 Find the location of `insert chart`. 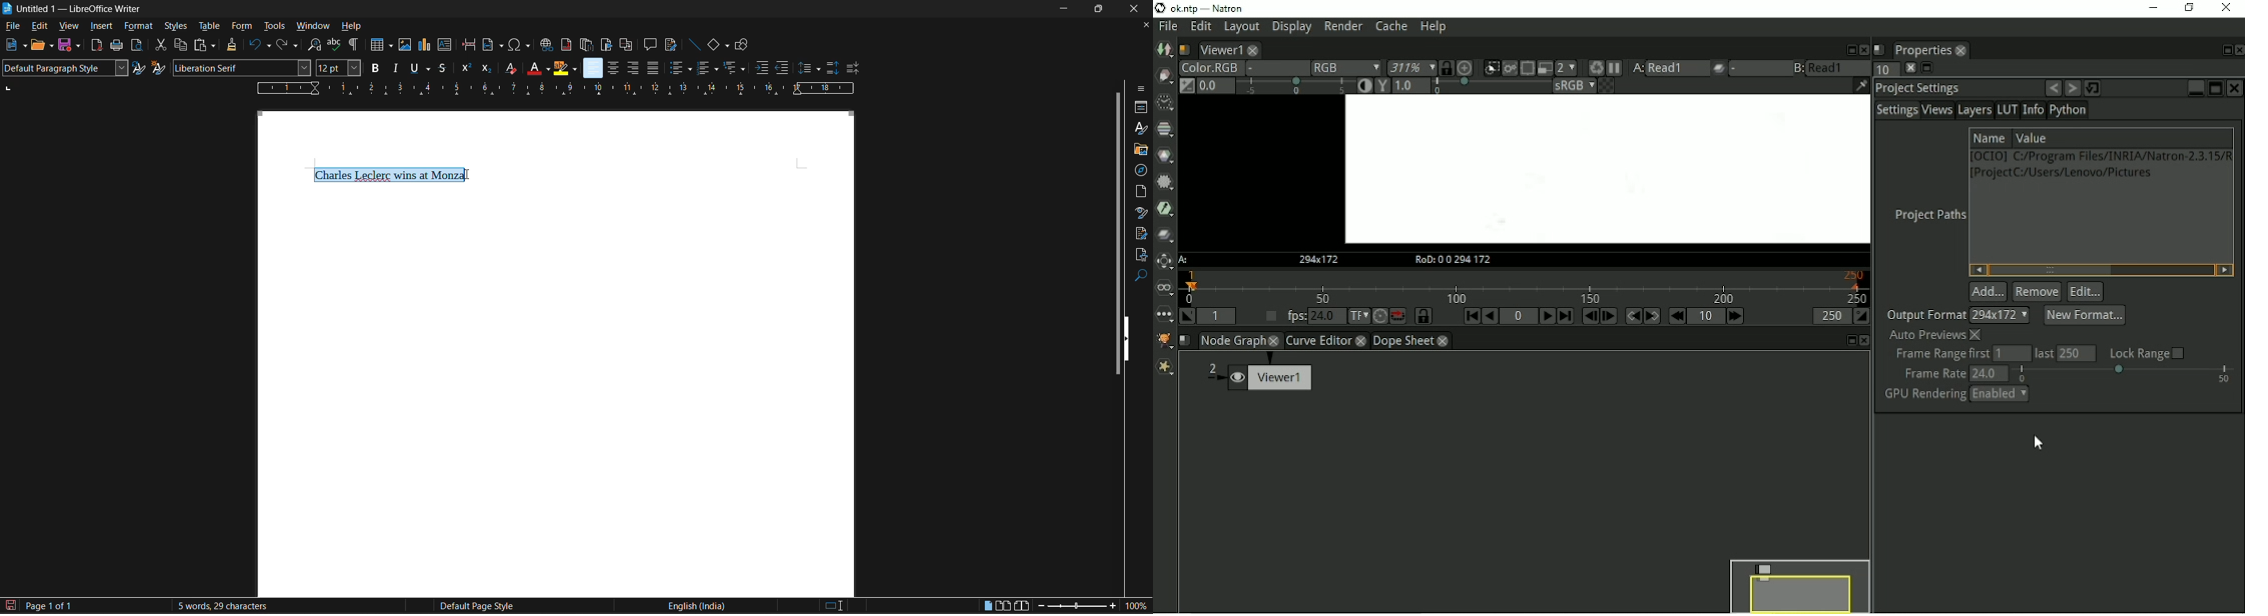

insert chart is located at coordinates (425, 44).